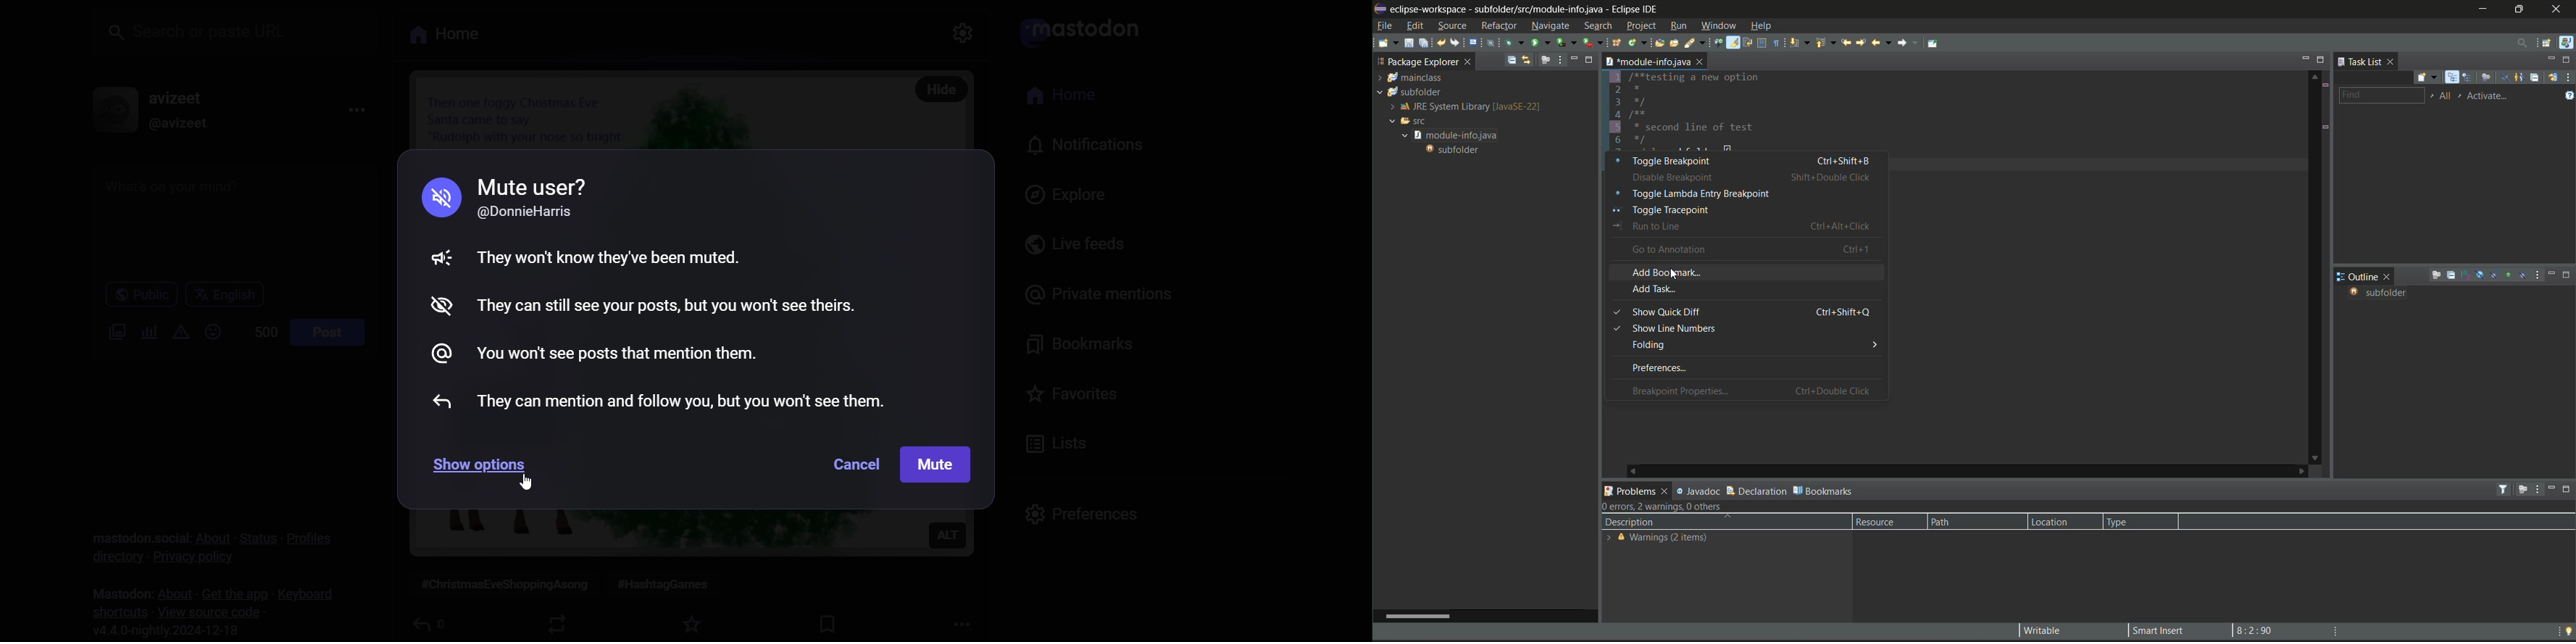 This screenshot has width=2576, height=644. Describe the element at coordinates (532, 185) in the screenshot. I see `Mute user?` at that location.